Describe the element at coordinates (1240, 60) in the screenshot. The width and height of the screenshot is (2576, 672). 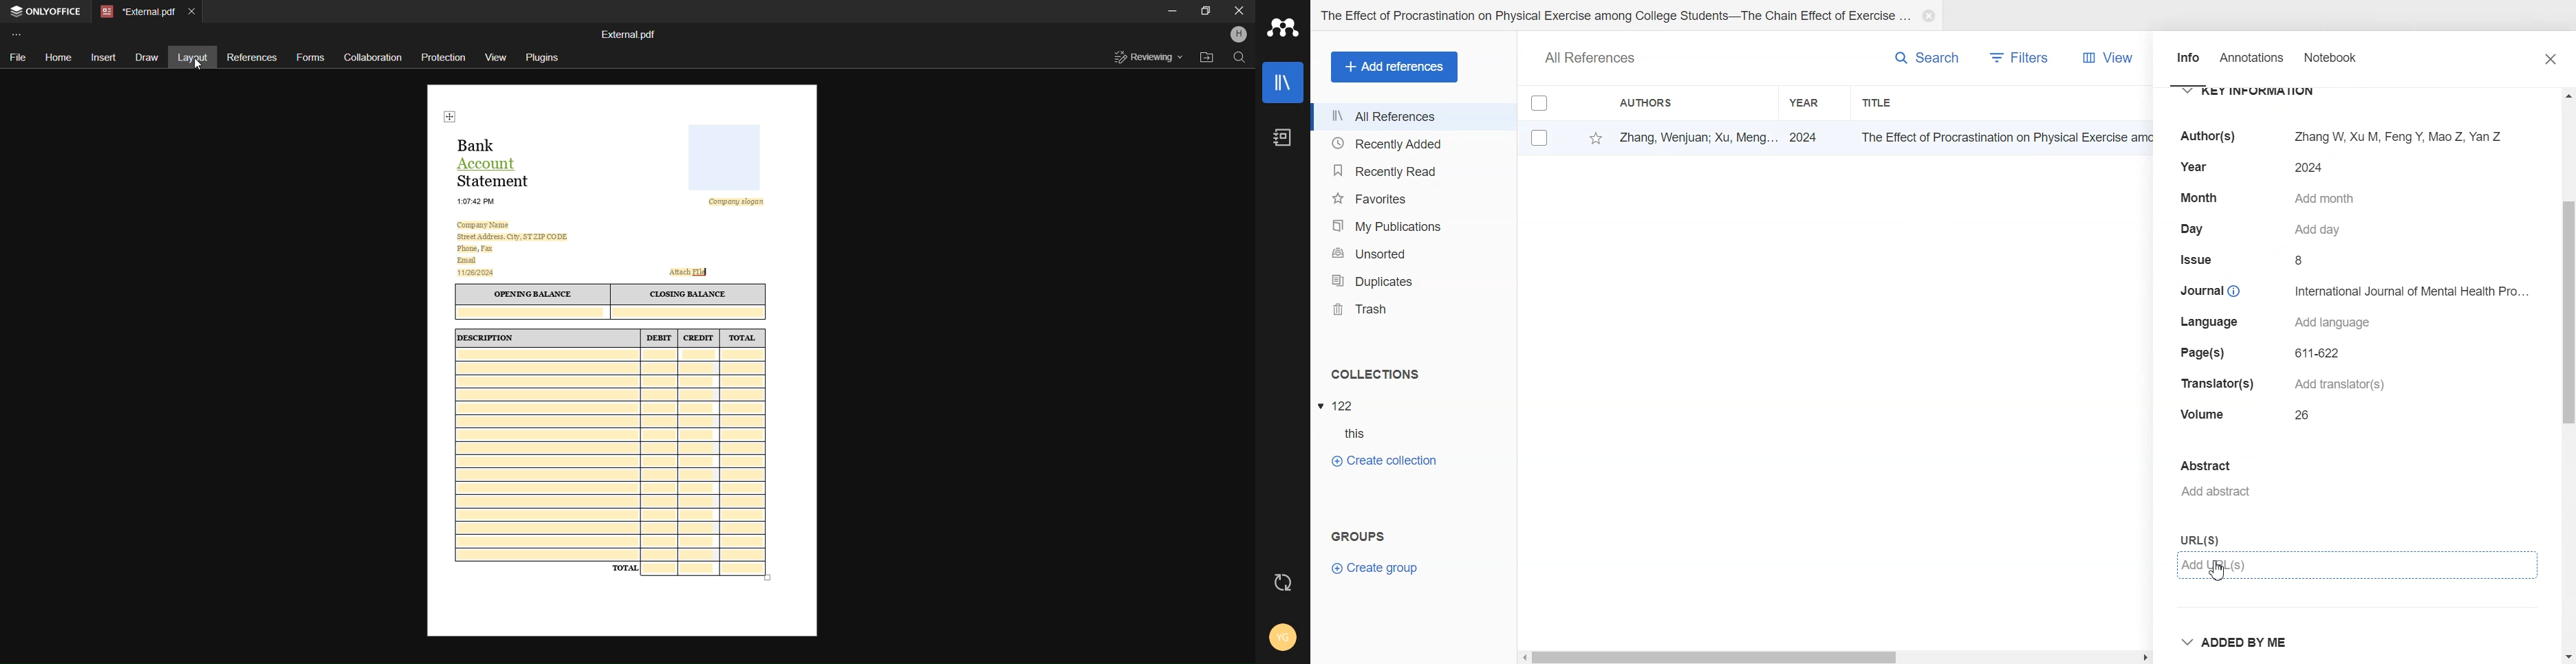
I see `Find` at that location.